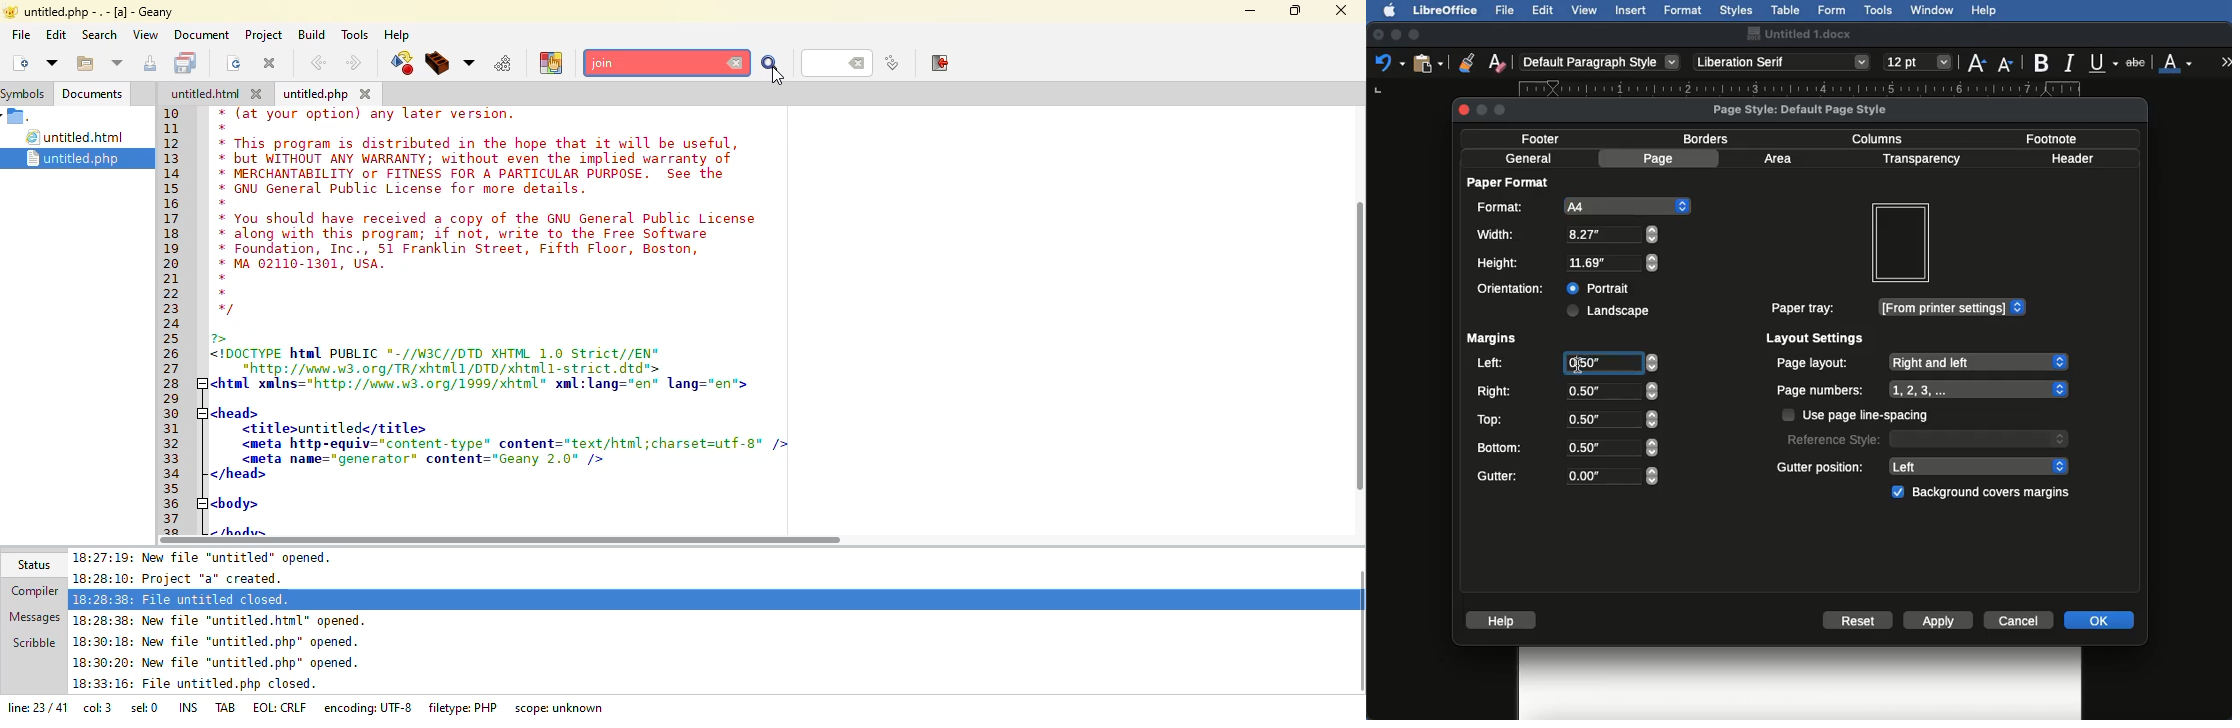  Describe the element at coordinates (2099, 619) in the screenshot. I see `OK` at that location.